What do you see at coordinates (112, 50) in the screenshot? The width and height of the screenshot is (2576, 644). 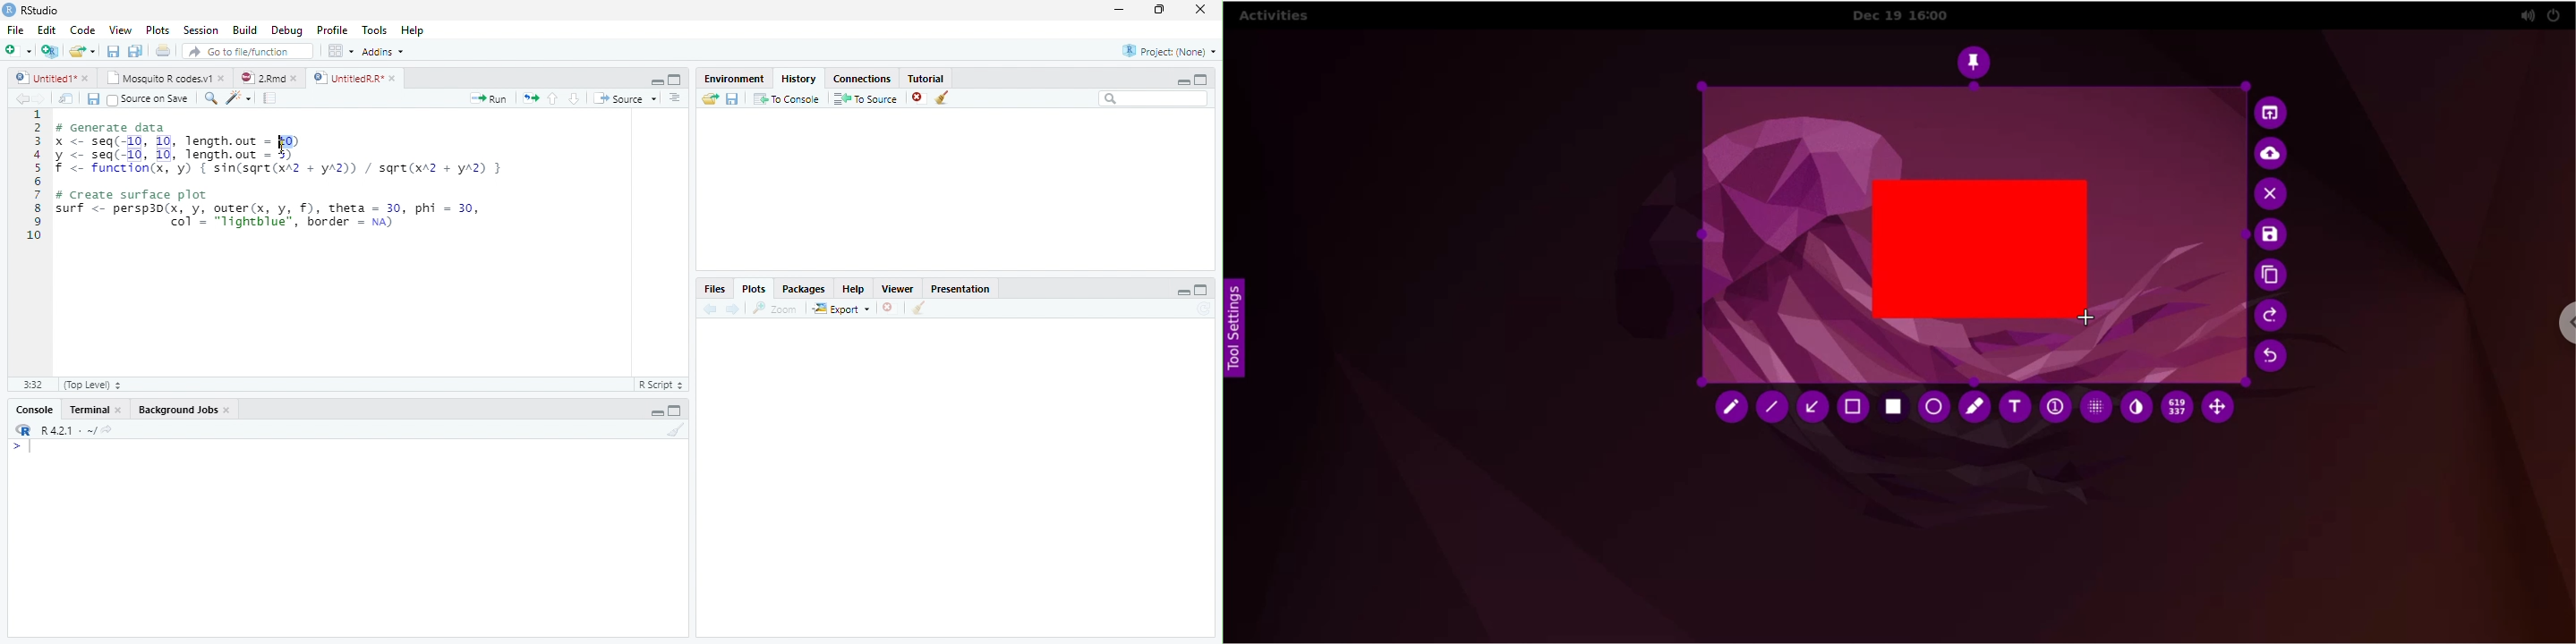 I see `Save current document` at bounding box center [112, 50].